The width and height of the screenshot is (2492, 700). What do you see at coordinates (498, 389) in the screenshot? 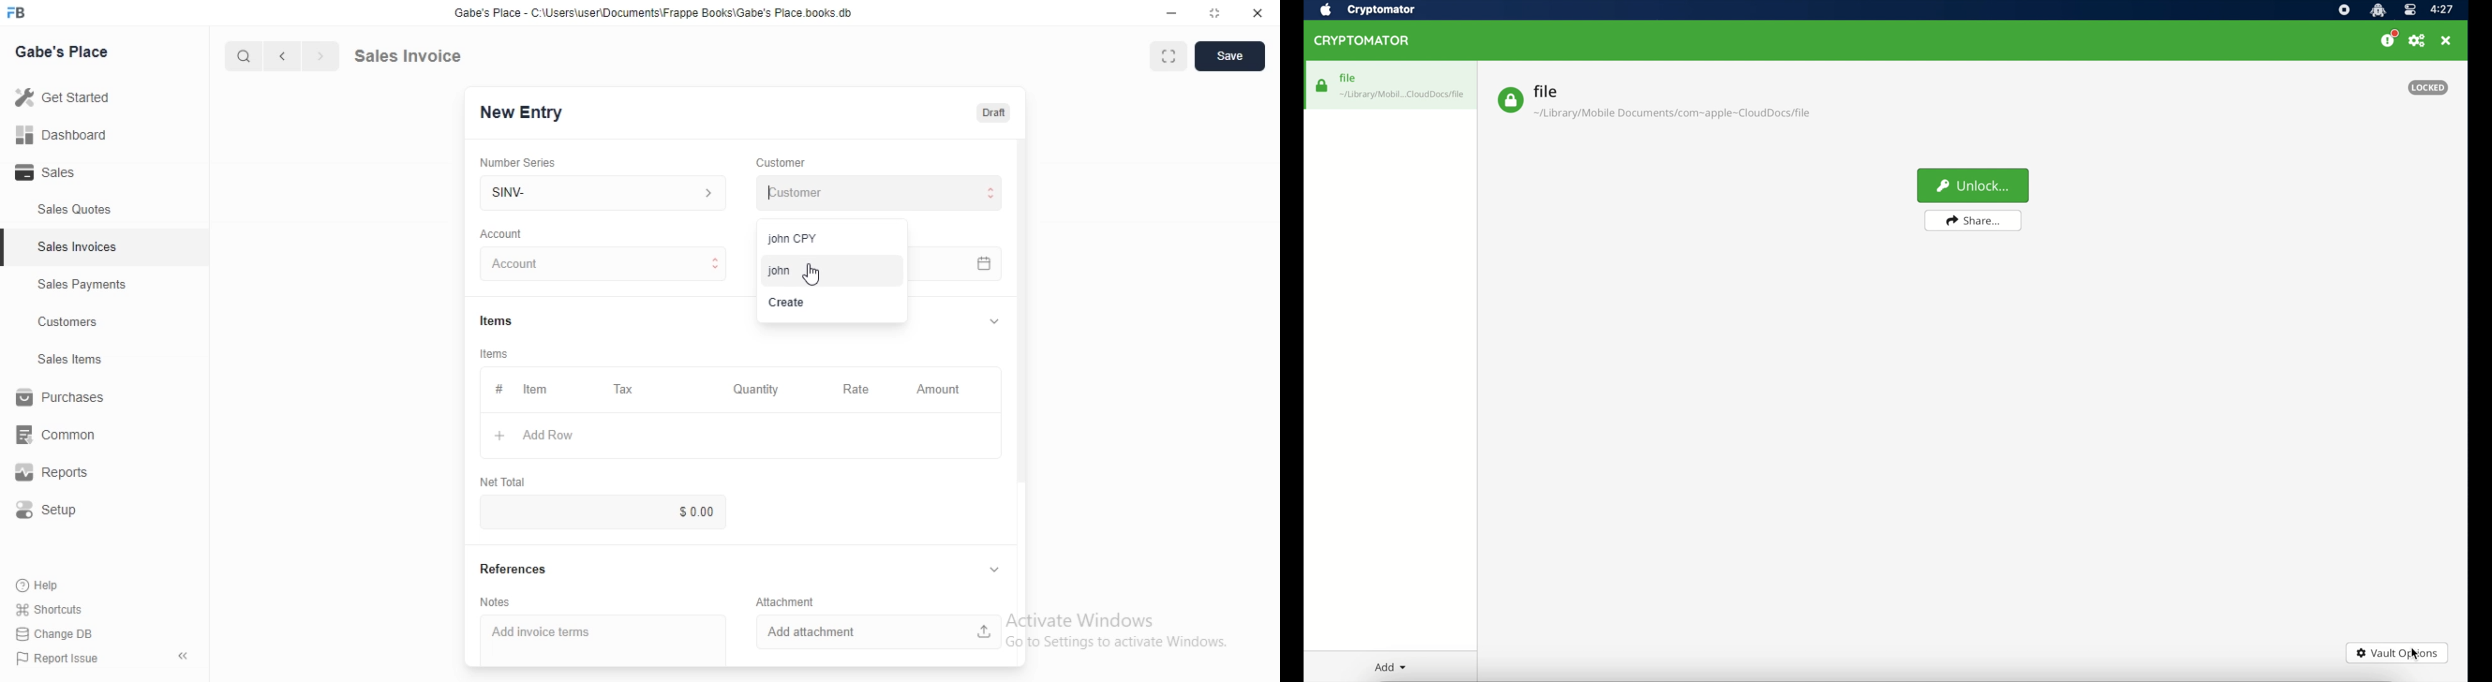
I see `` at bounding box center [498, 389].